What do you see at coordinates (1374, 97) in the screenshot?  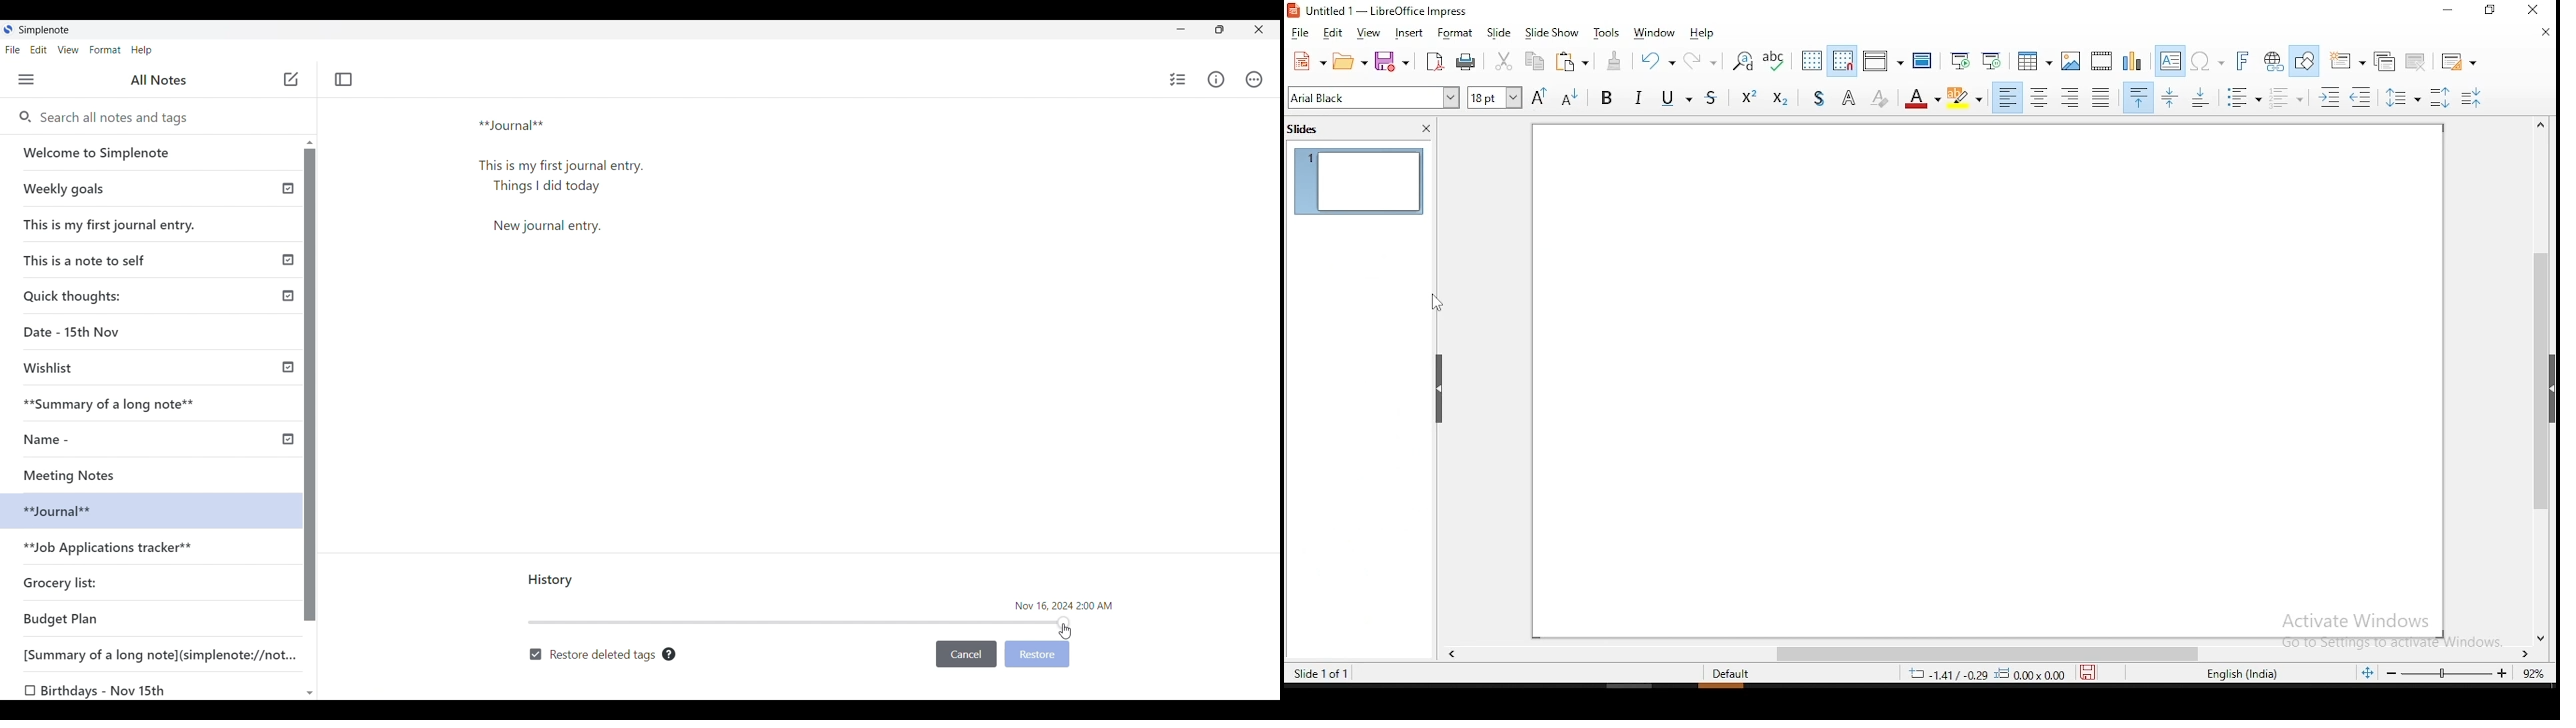 I see `Font` at bounding box center [1374, 97].